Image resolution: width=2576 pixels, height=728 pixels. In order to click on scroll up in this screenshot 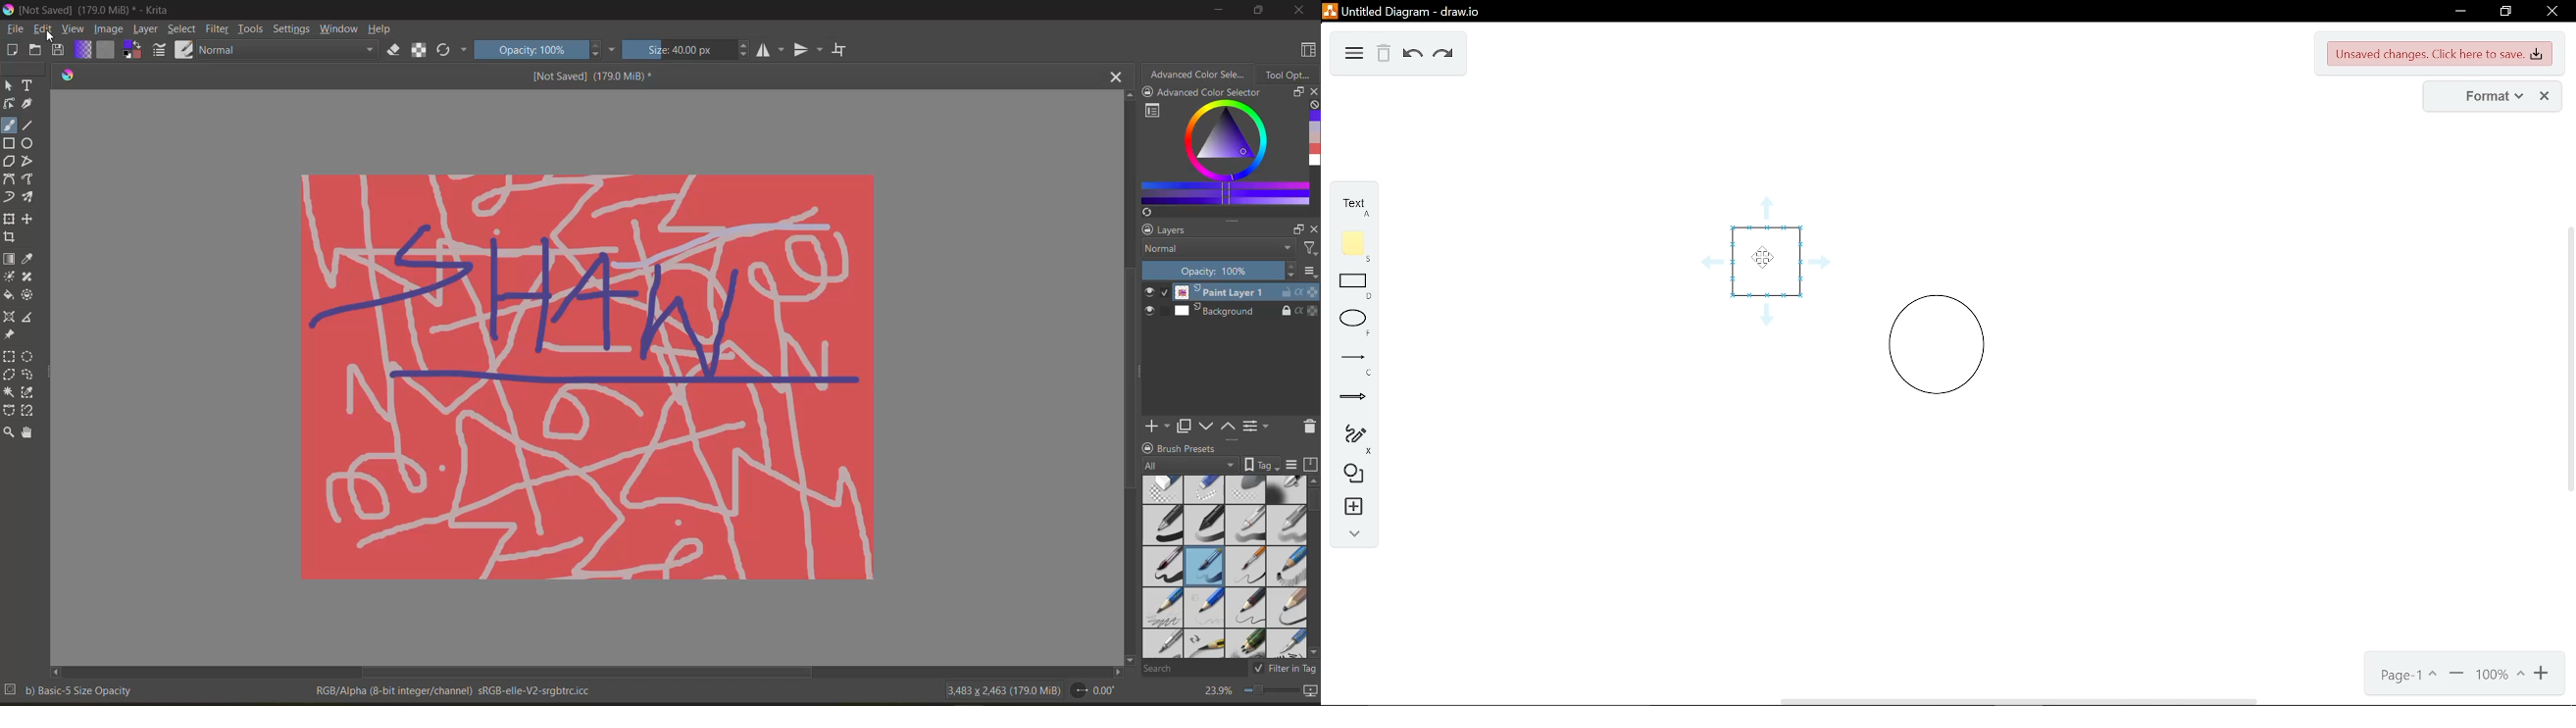, I will do `click(1313, 482)`.